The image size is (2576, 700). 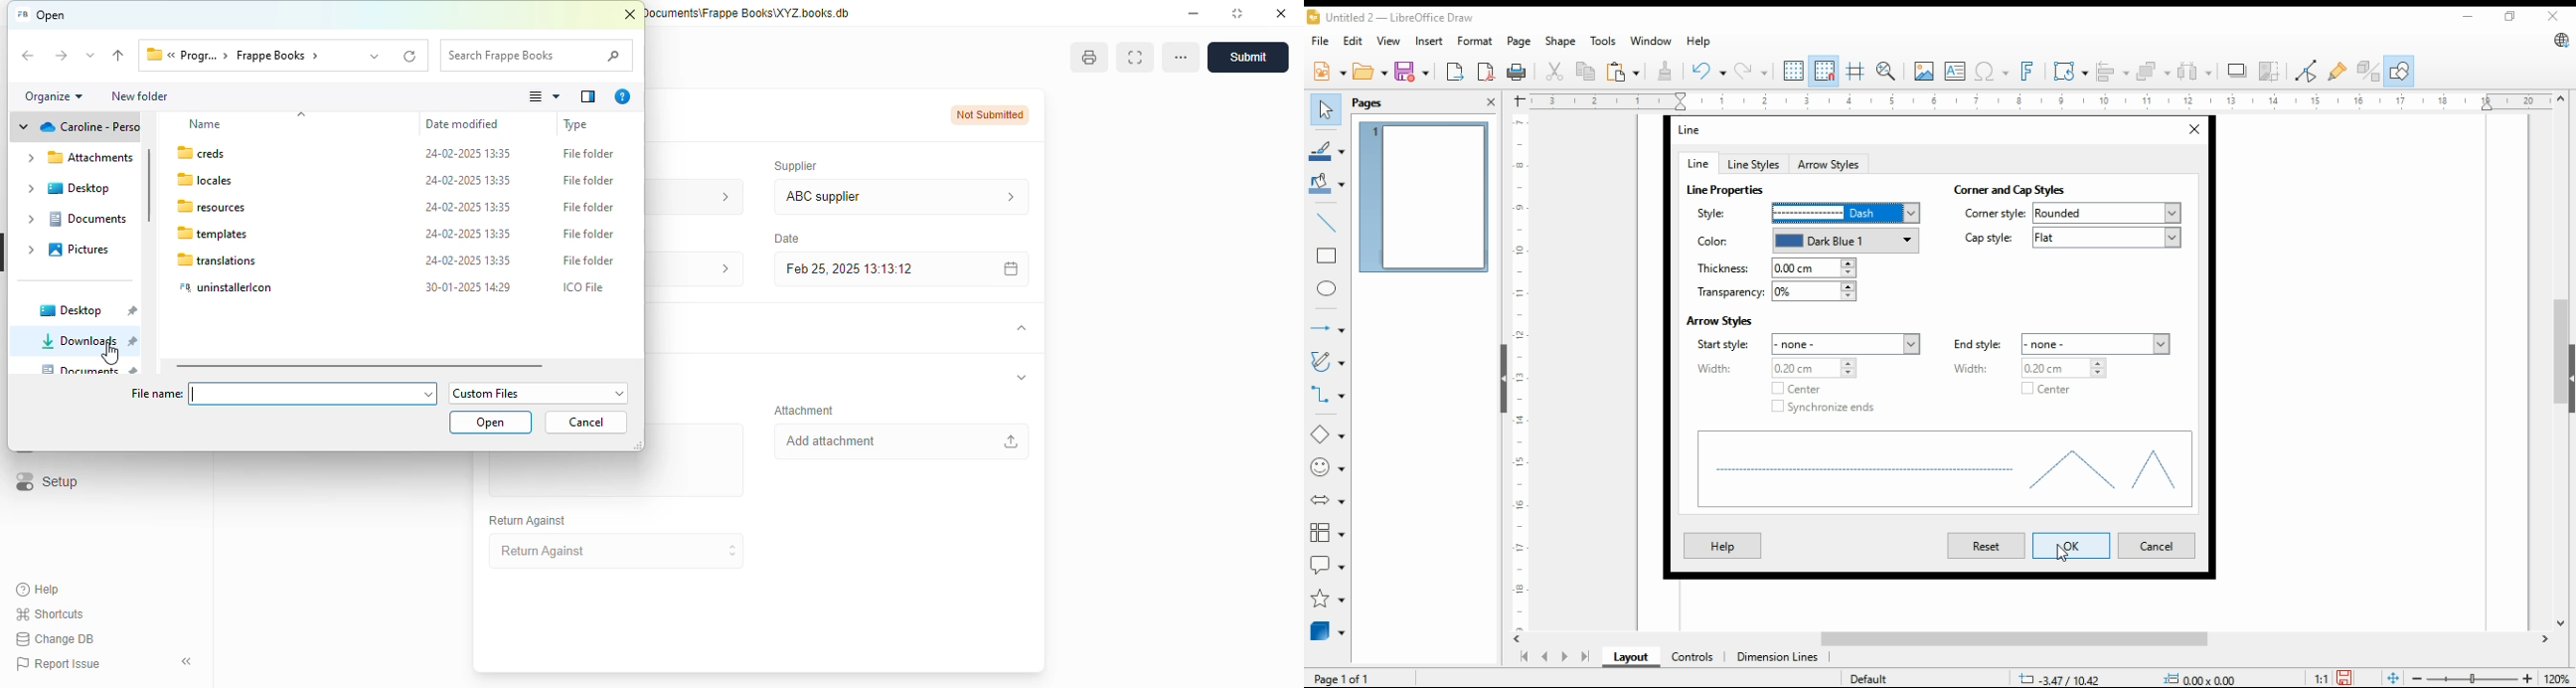 I want to click on save, so click(x=2343, y=678).